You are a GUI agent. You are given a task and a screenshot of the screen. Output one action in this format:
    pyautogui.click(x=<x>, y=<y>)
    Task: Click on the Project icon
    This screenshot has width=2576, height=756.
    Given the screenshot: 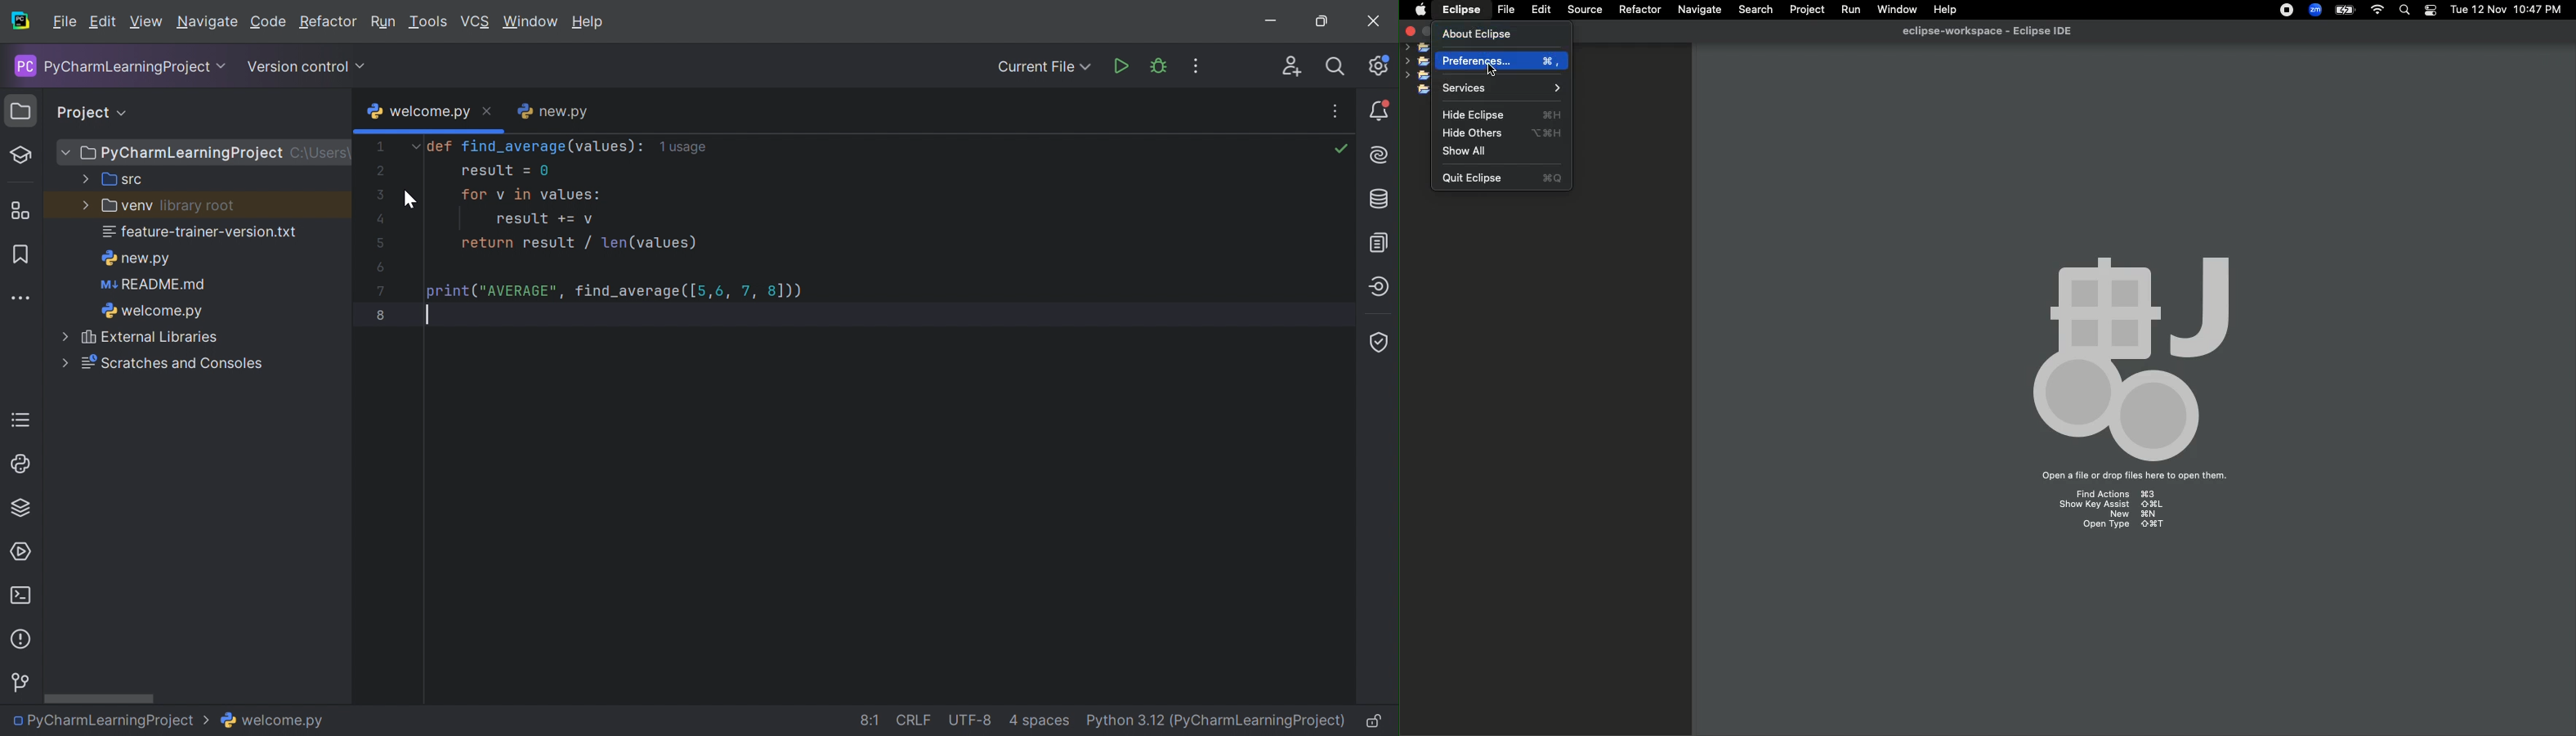 What is the action you would take?
    pyautogui.click(x=18, y=110)
    